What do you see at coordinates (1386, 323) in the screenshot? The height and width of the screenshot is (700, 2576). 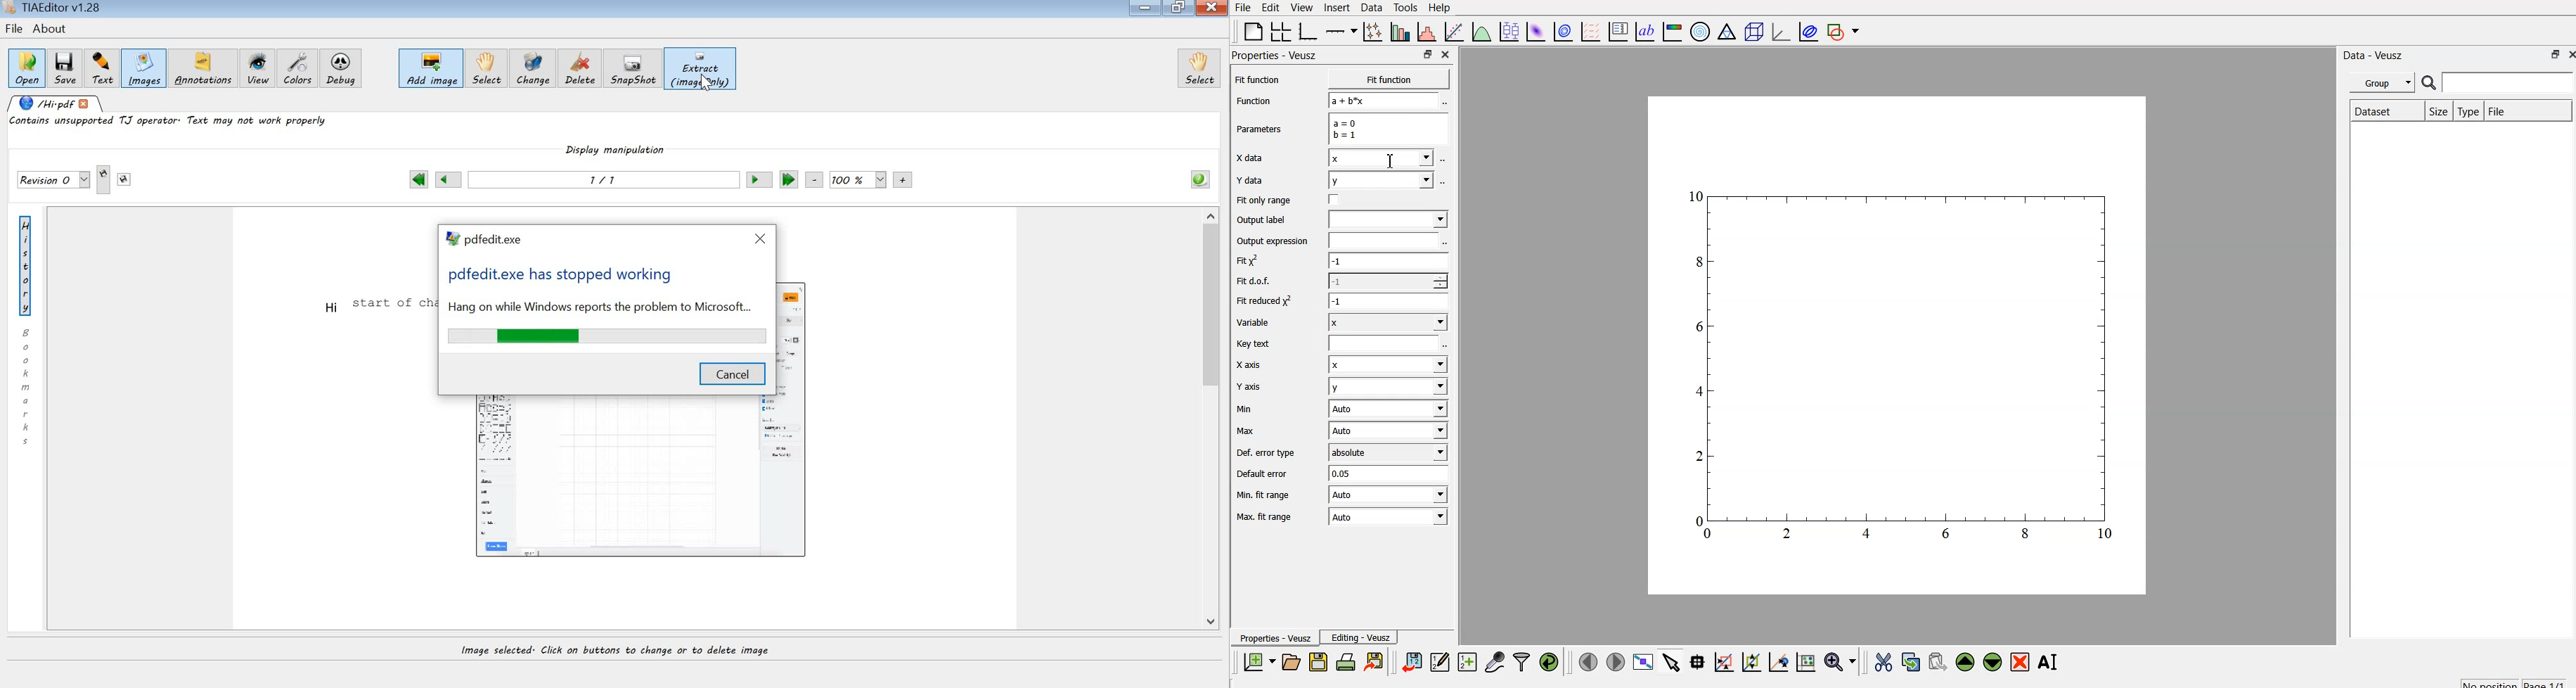 I see `<I` at bounding box center [1386, 323].